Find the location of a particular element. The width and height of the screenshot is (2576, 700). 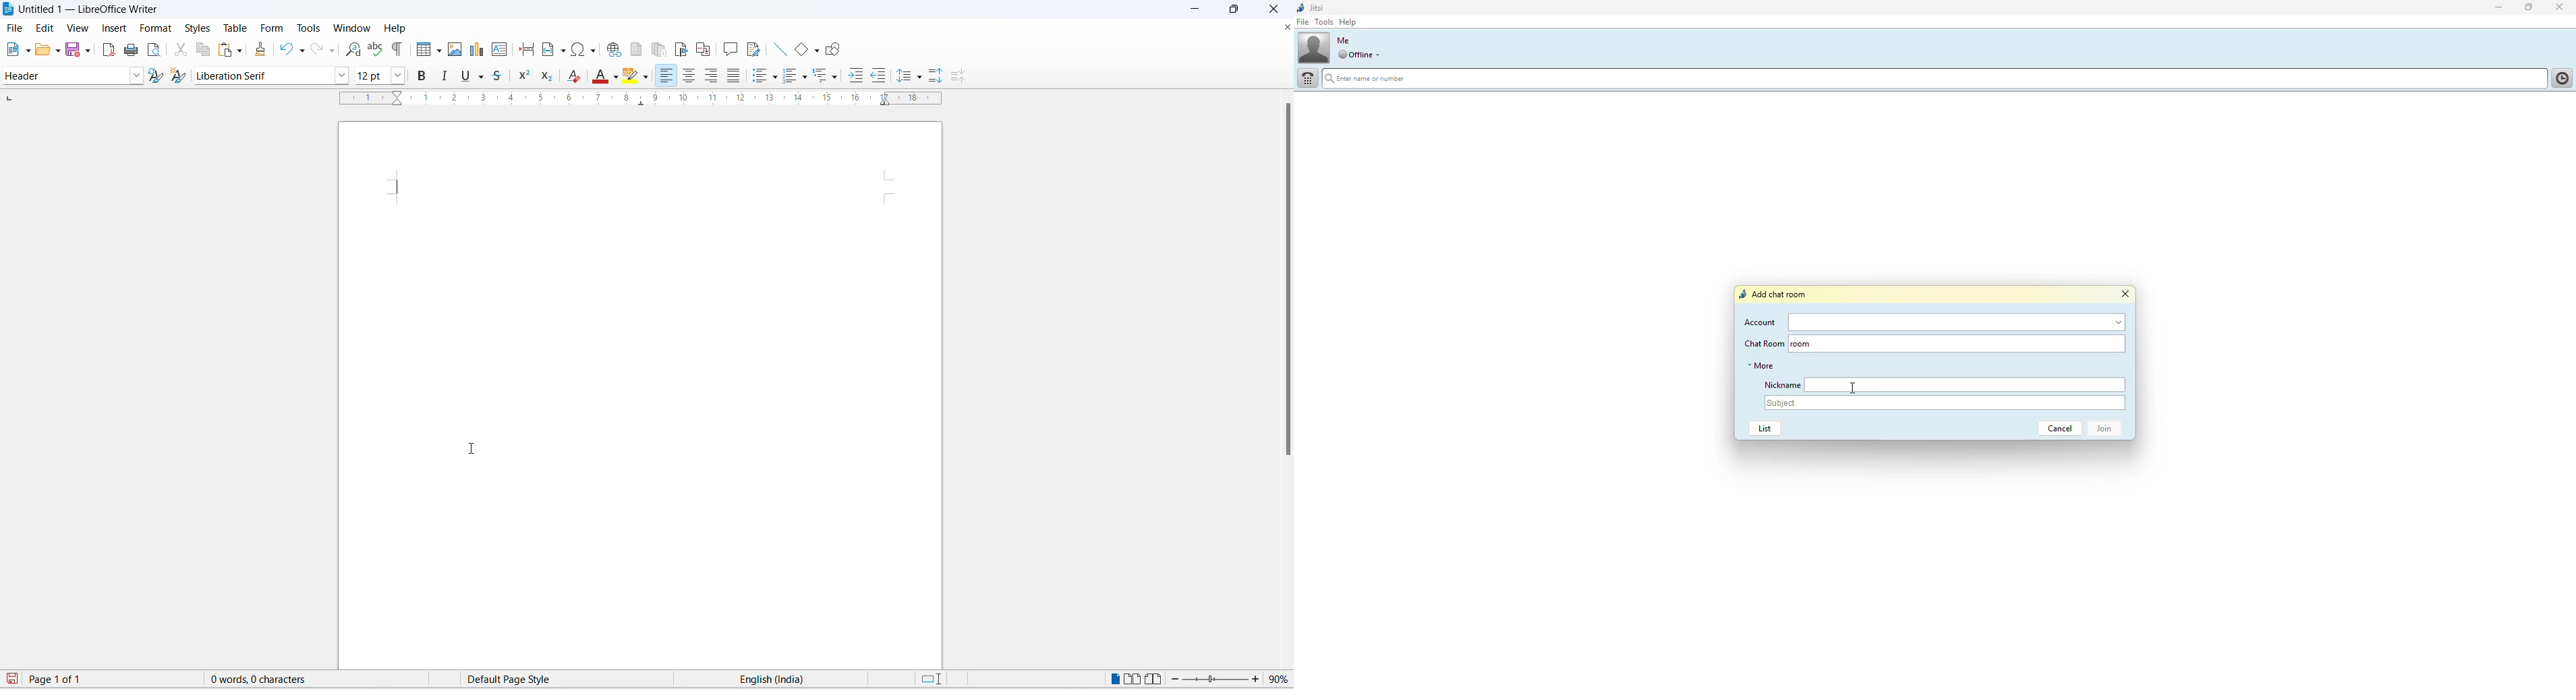

decrease indent is located at coordinates (880, 76).